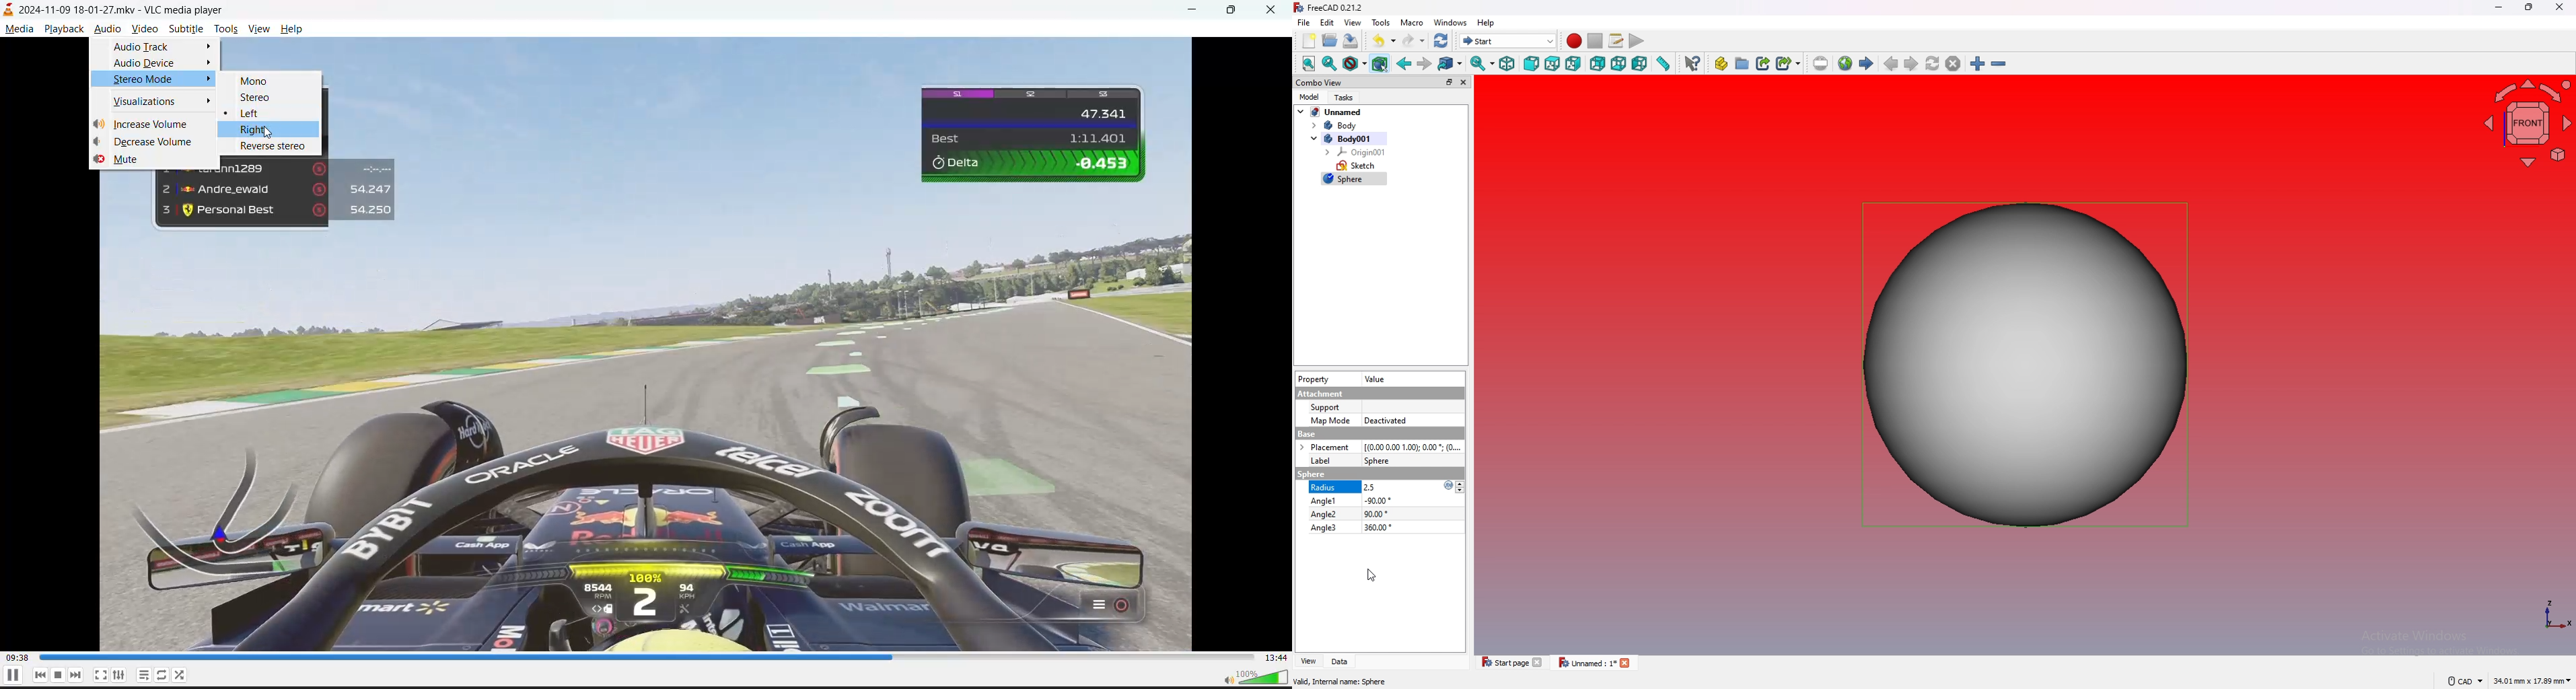 Image resolution: width=2576 pixels, height=700 pixels. Describe the element at coordinates (1351, 527) in the screenshot. I see `angle 3 360 degree` at that location.